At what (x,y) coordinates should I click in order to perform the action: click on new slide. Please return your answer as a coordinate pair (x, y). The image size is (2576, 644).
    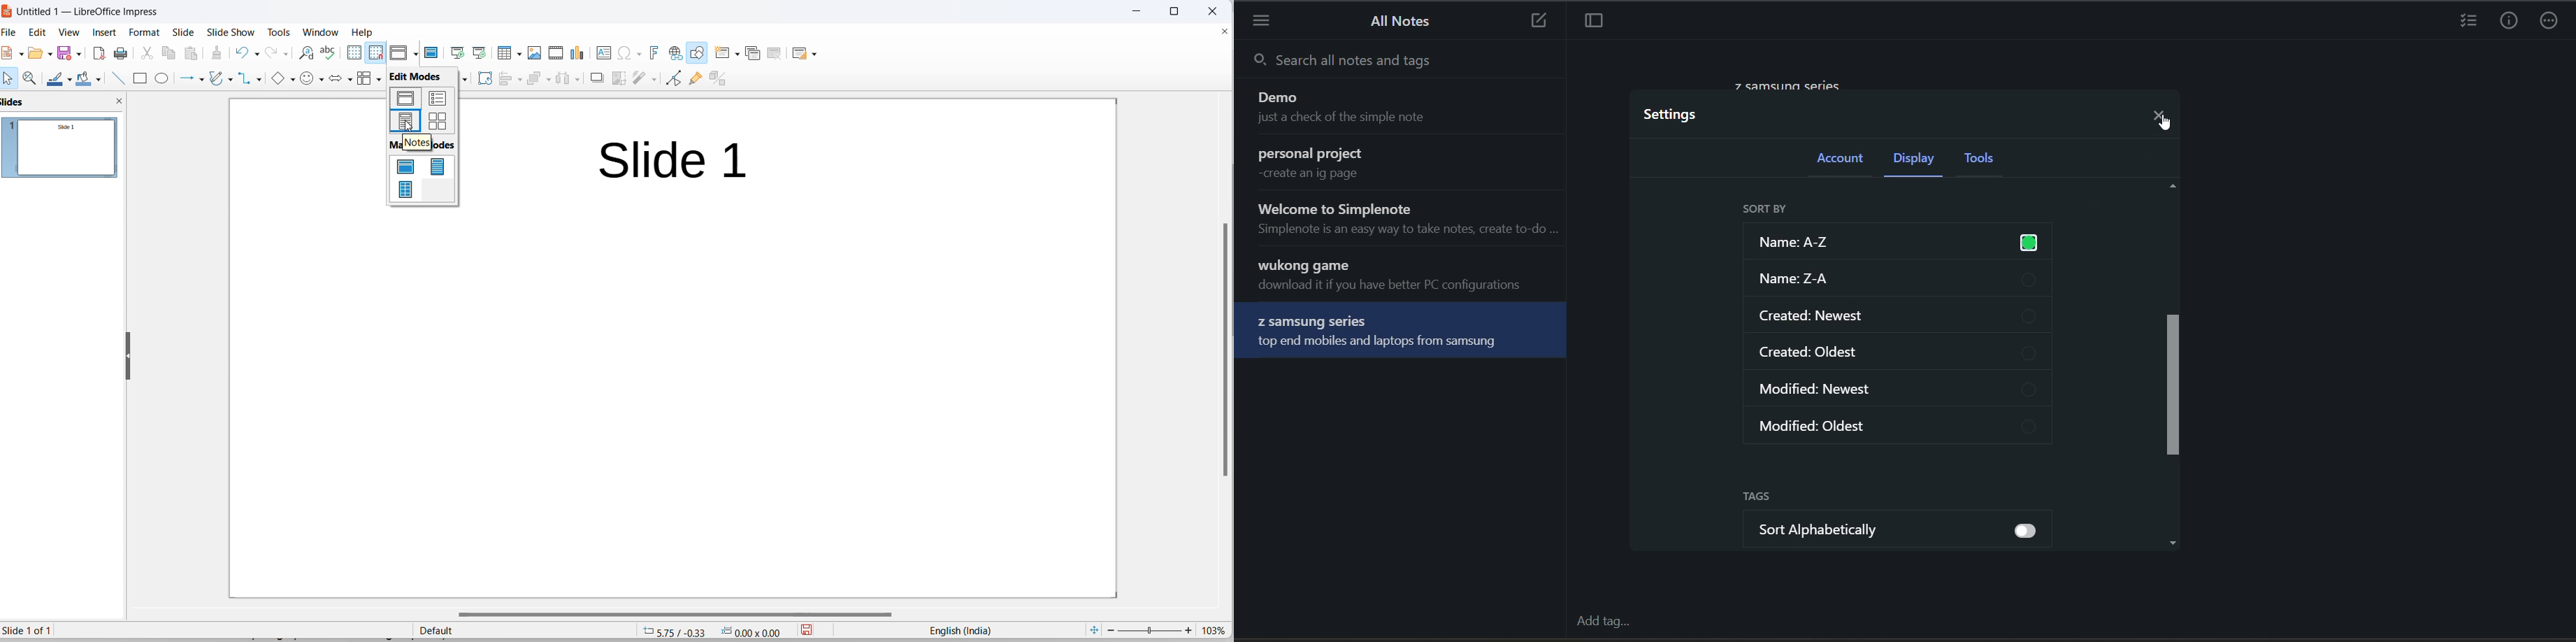
    Looking at the image, I should click on (722, 52).